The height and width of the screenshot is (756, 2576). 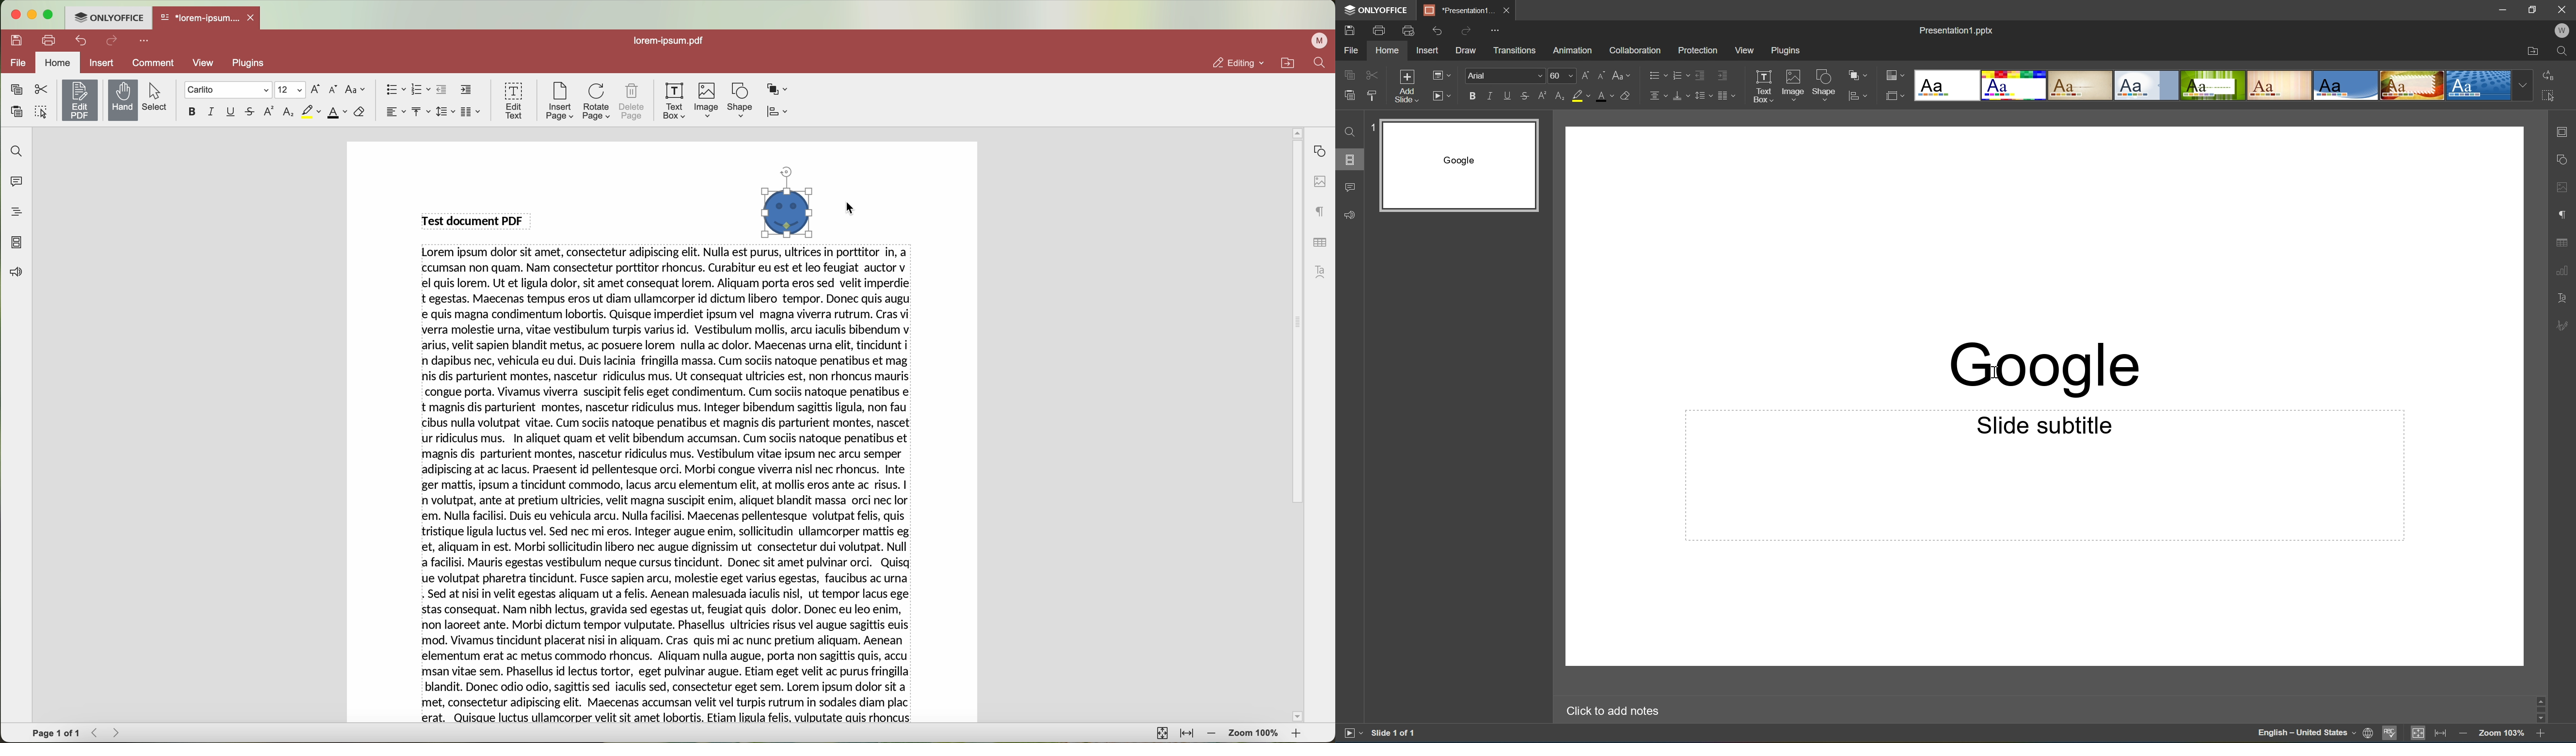 What do you see at coordinates (1188, 734) in the screenshot?
I see `fit to width` at bounding box center [1188, 734].